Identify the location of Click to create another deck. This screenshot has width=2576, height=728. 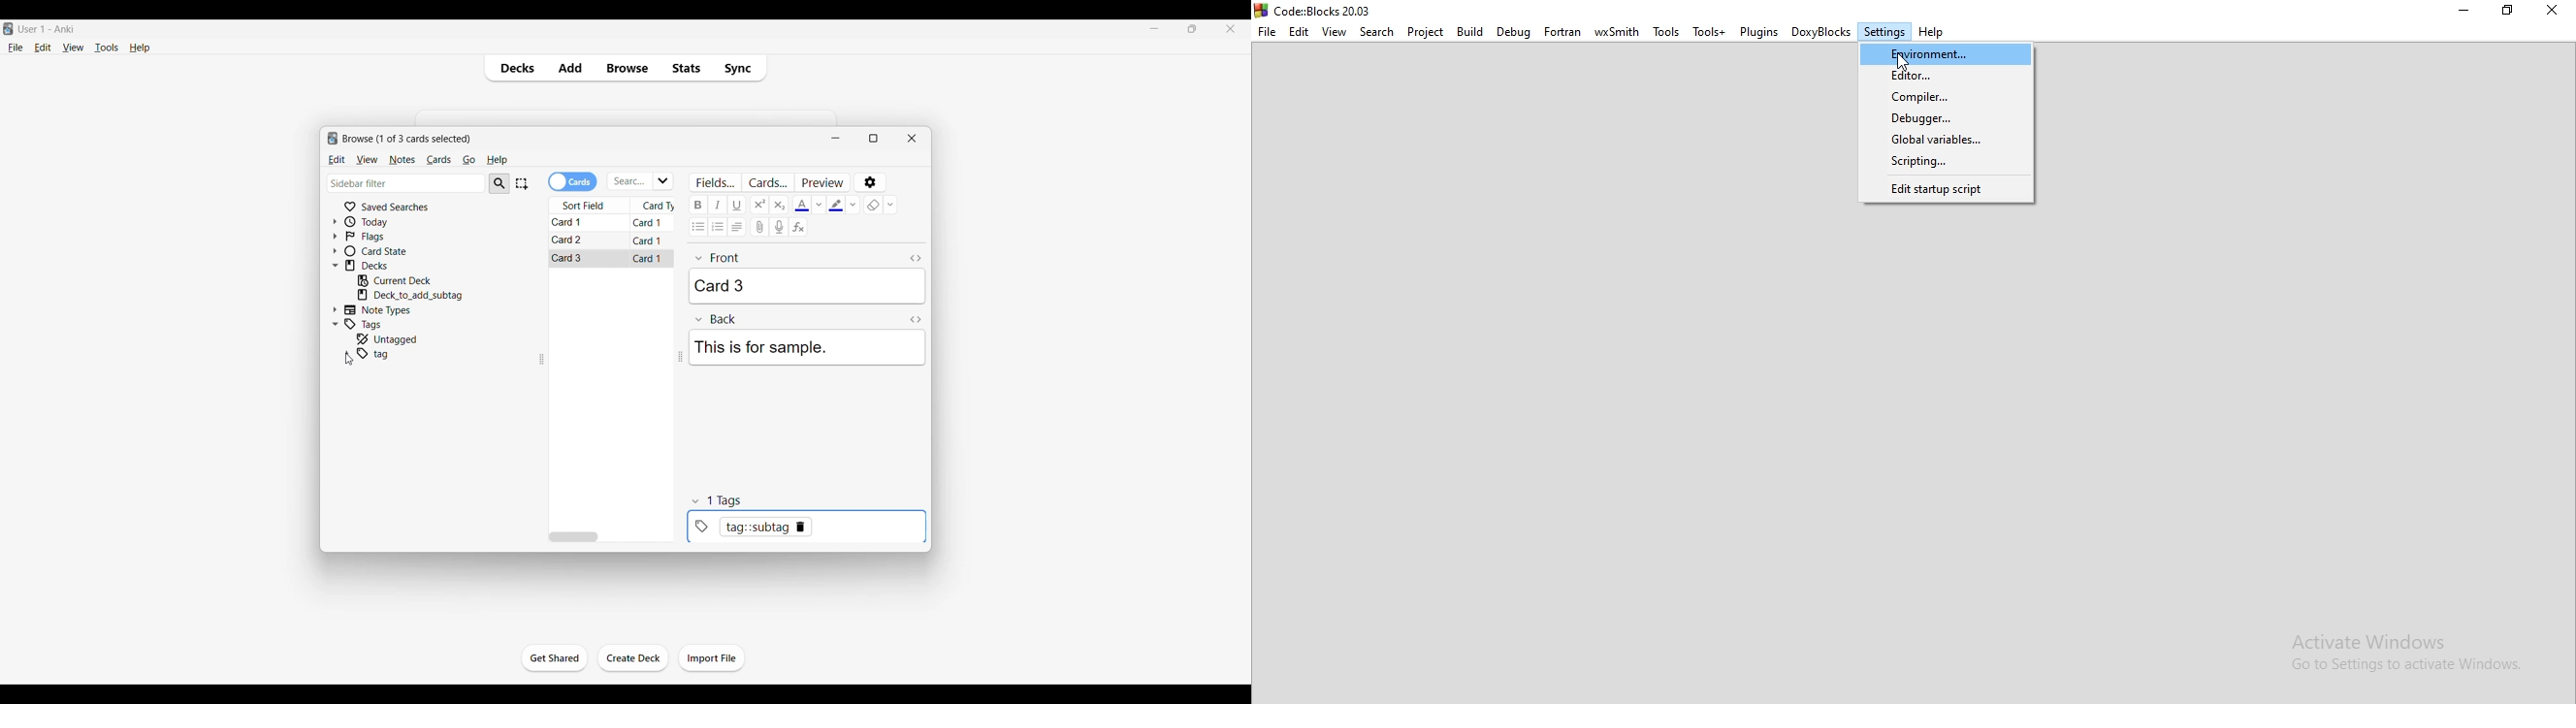
(634, 658).